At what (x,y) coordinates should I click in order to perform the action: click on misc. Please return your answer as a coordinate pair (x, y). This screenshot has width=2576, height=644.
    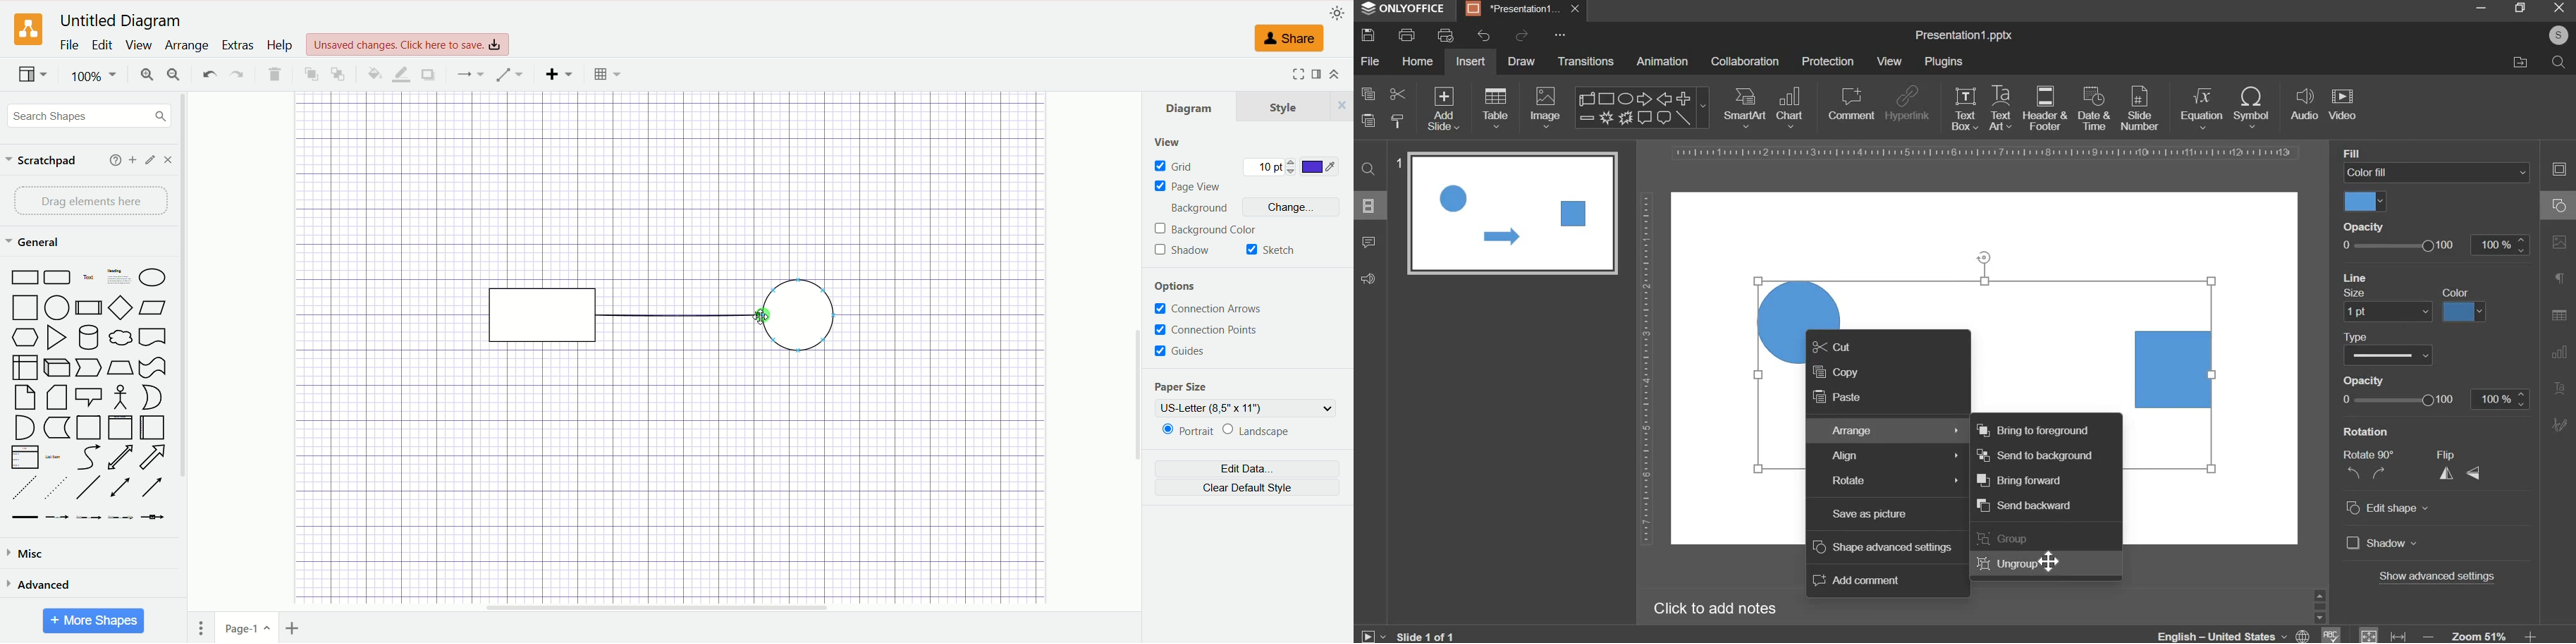
    Looking at the image, I should click on (32, 552).